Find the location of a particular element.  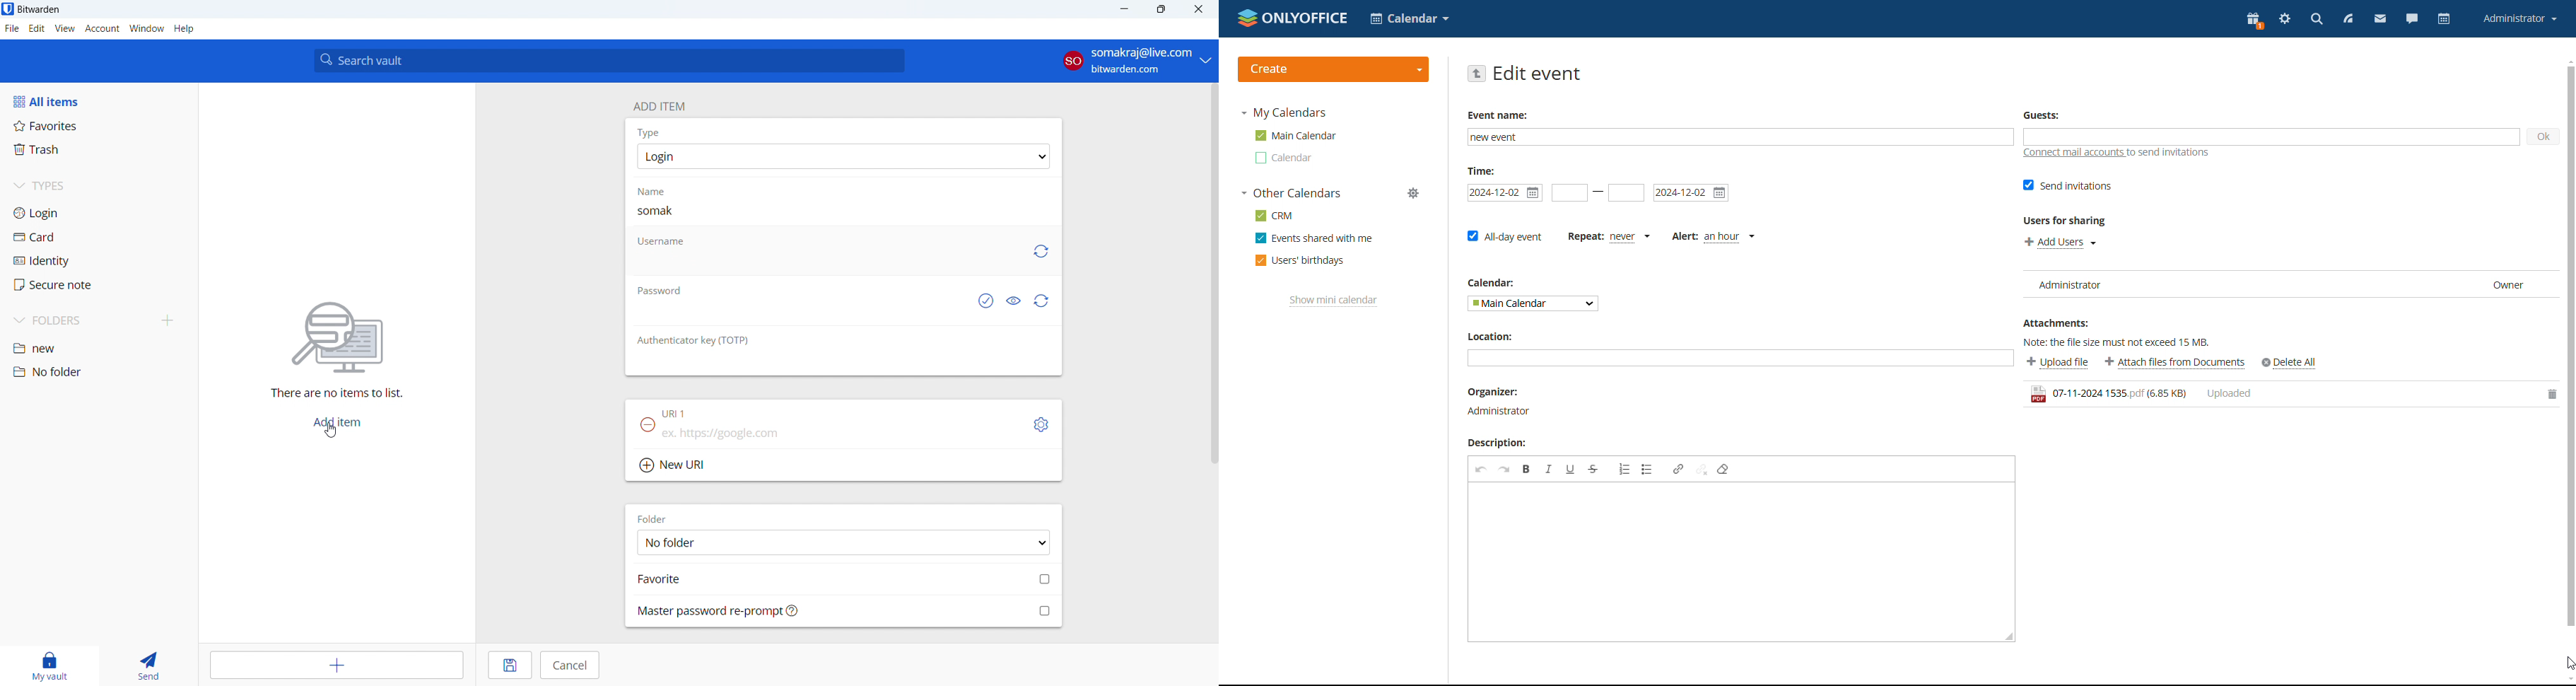

bold is located at coordinates (1526, 469).